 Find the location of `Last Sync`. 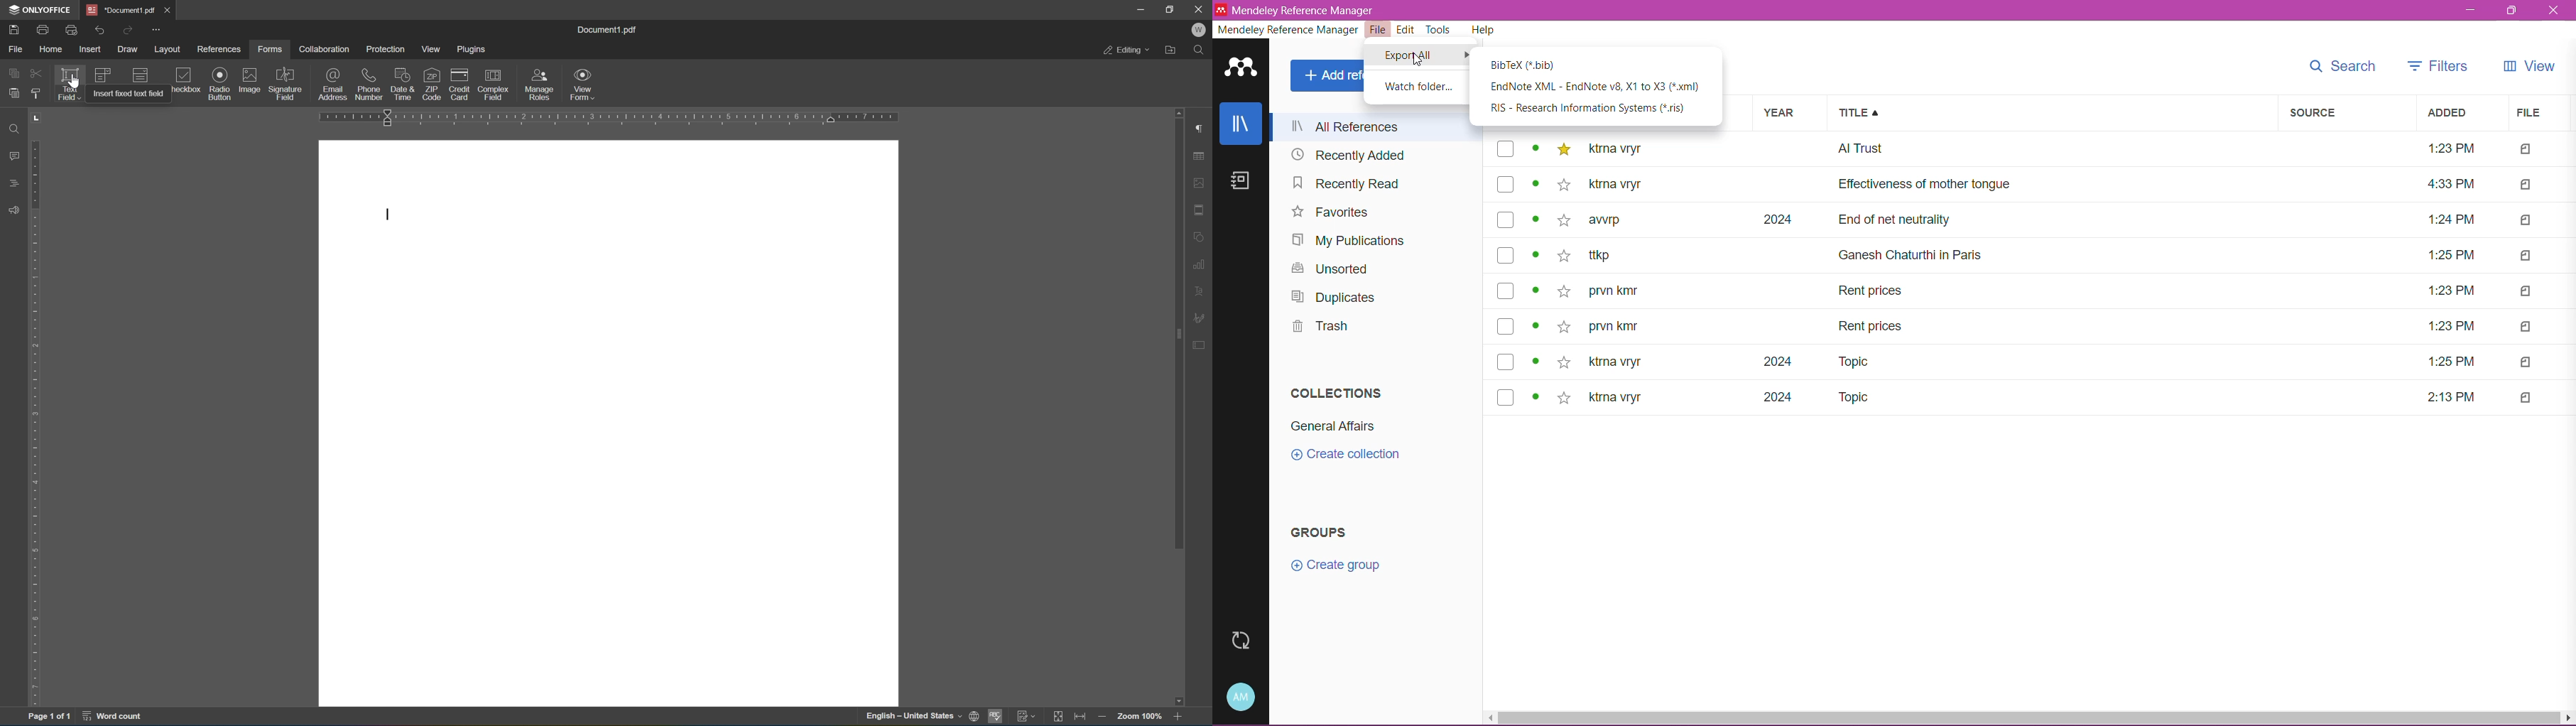

Last Sync is located at coordinates (1247, 640).